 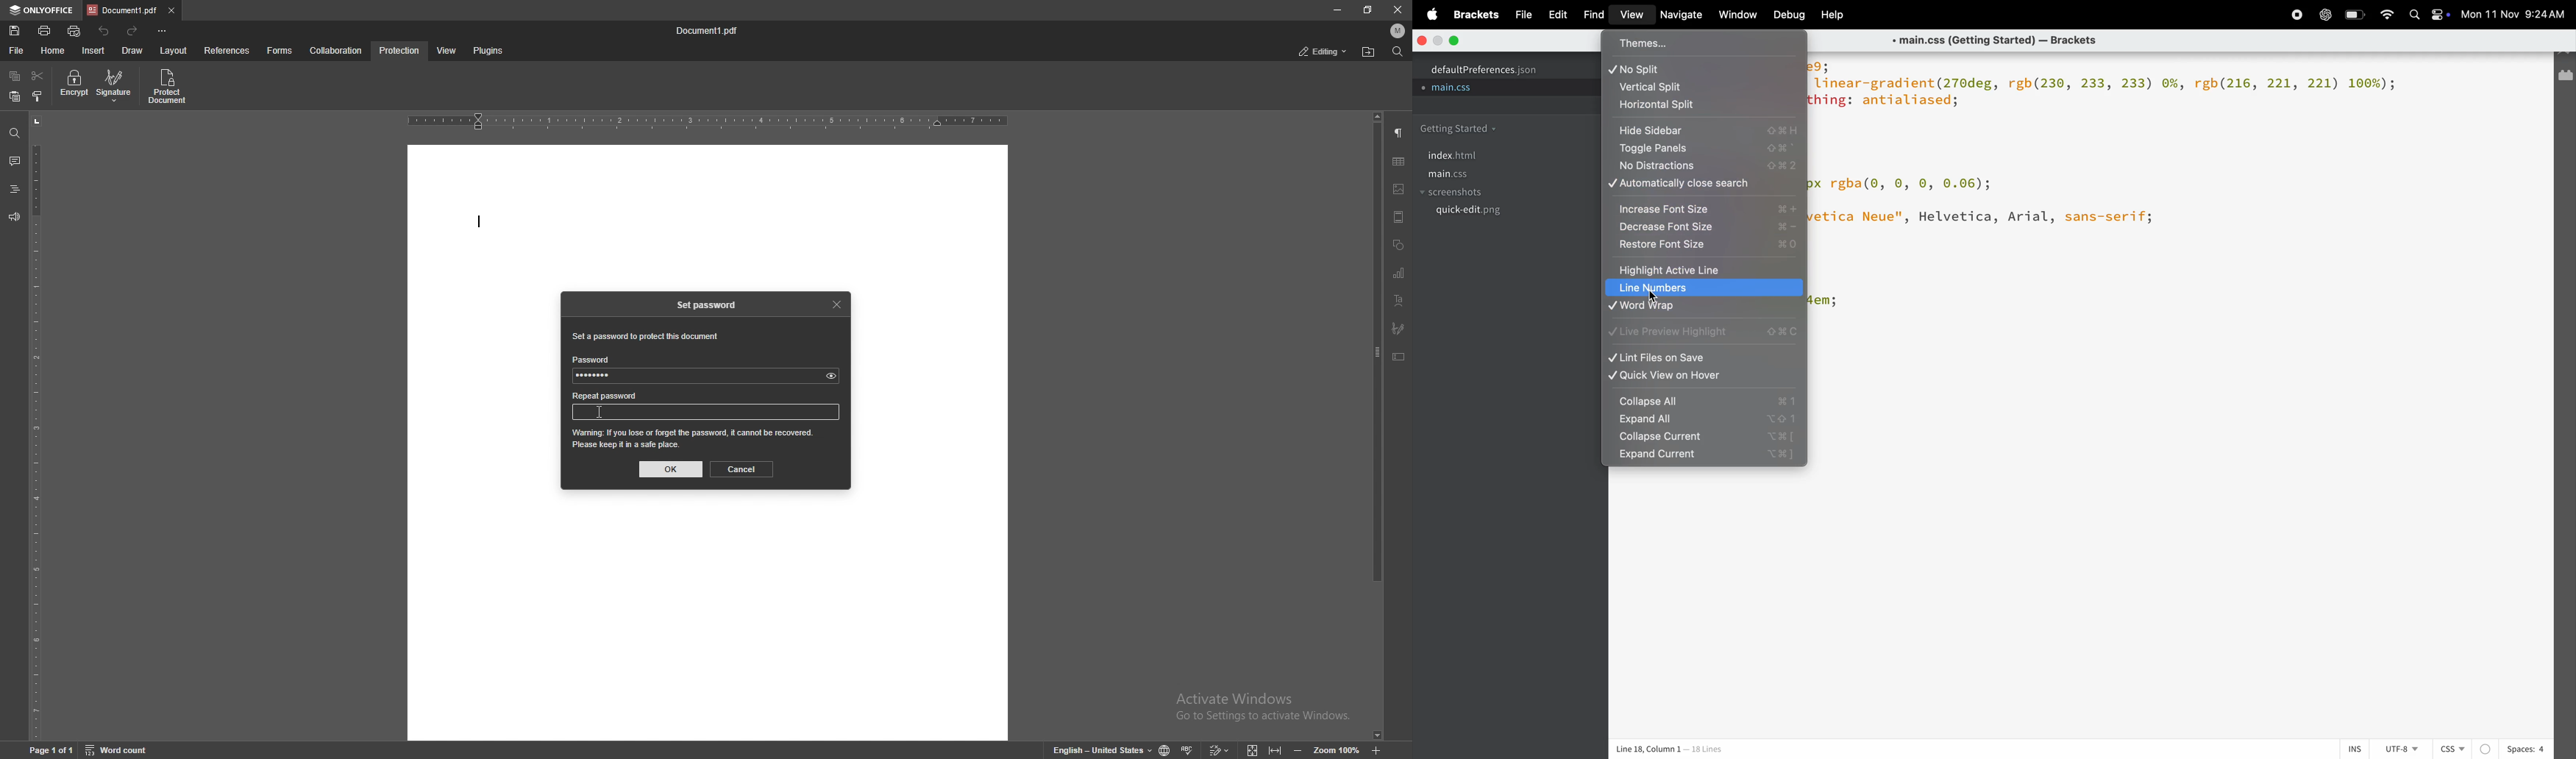 I want to click on view, so click(x=1629, y=17).